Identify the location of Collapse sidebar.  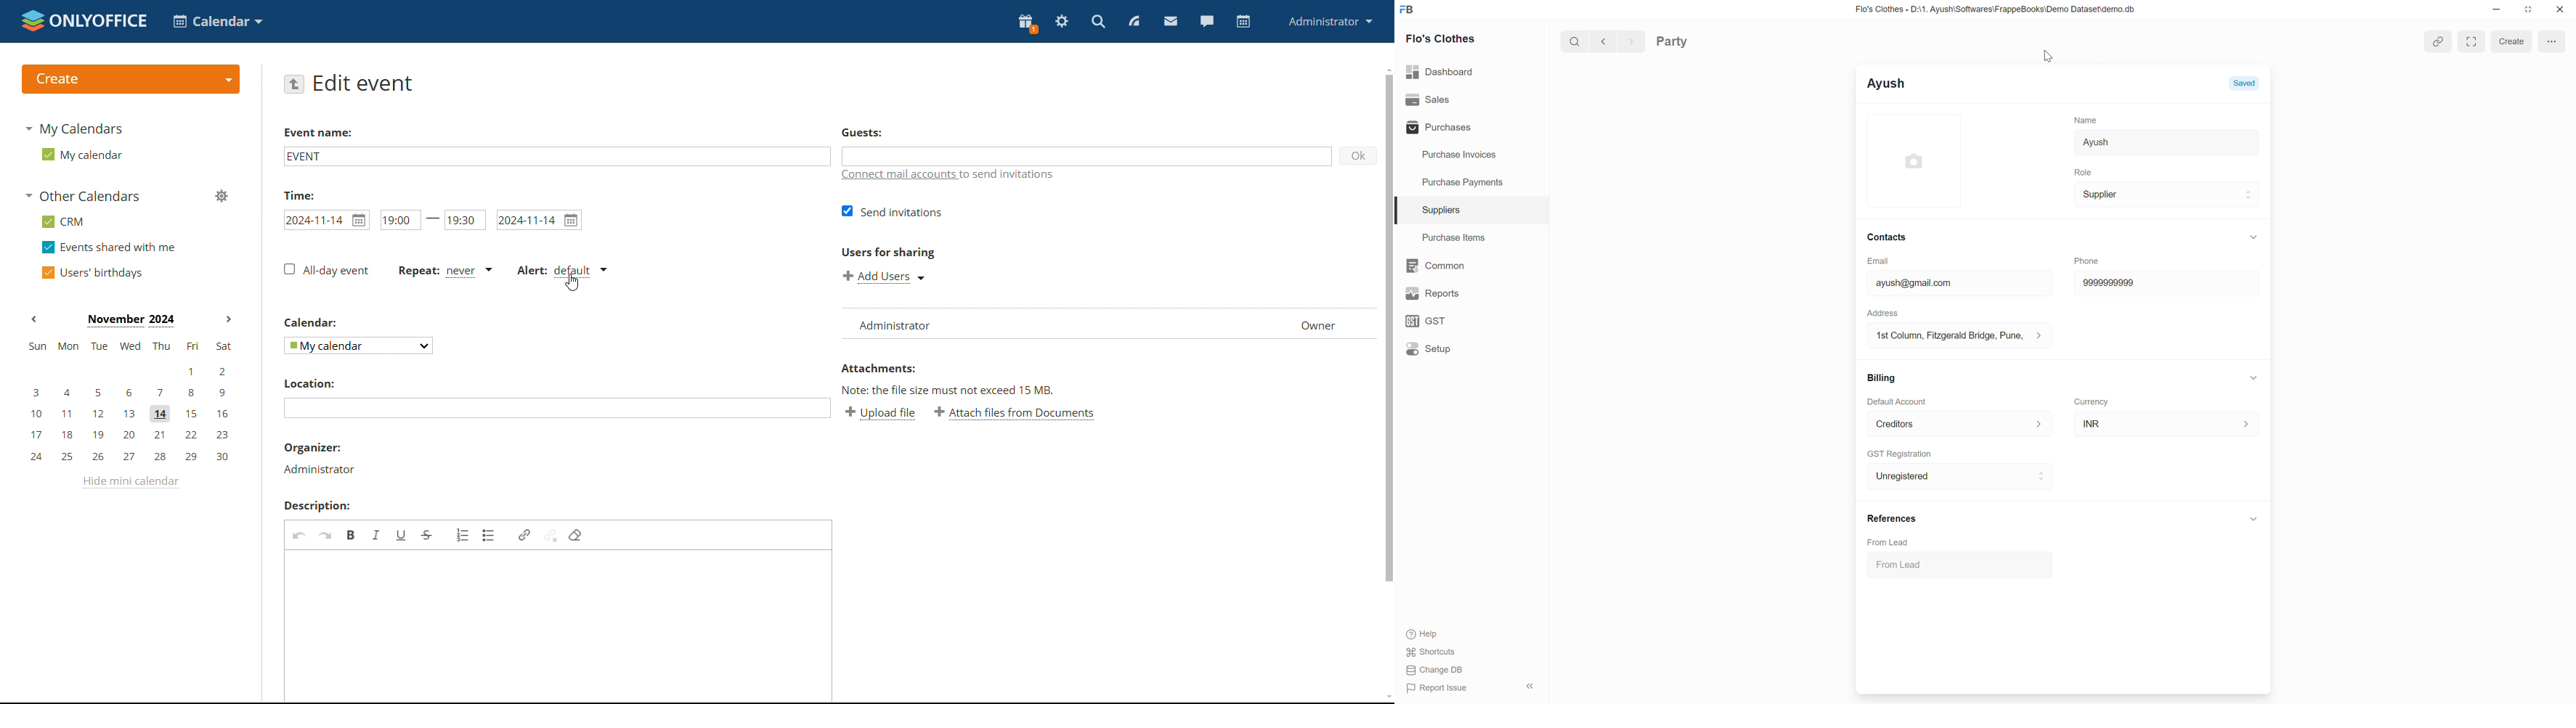
(1530, 686).